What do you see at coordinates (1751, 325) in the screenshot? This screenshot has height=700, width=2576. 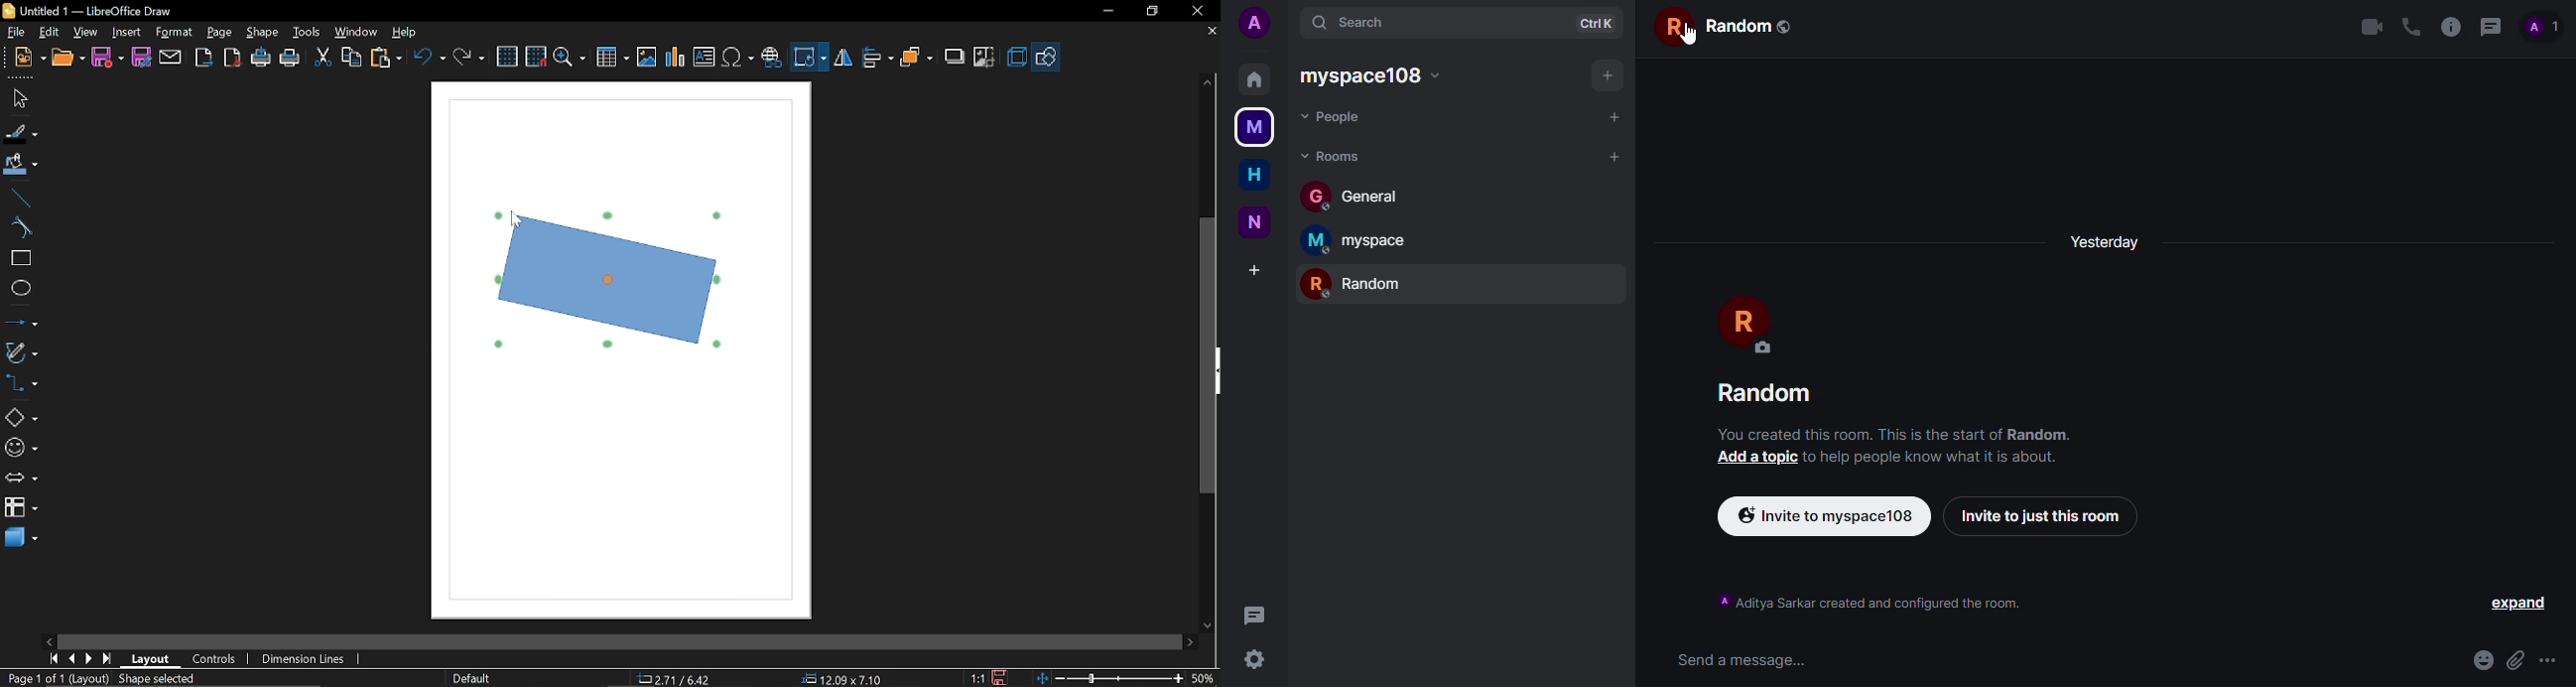 I see `profile pic` at bounding box center [1751, 325].